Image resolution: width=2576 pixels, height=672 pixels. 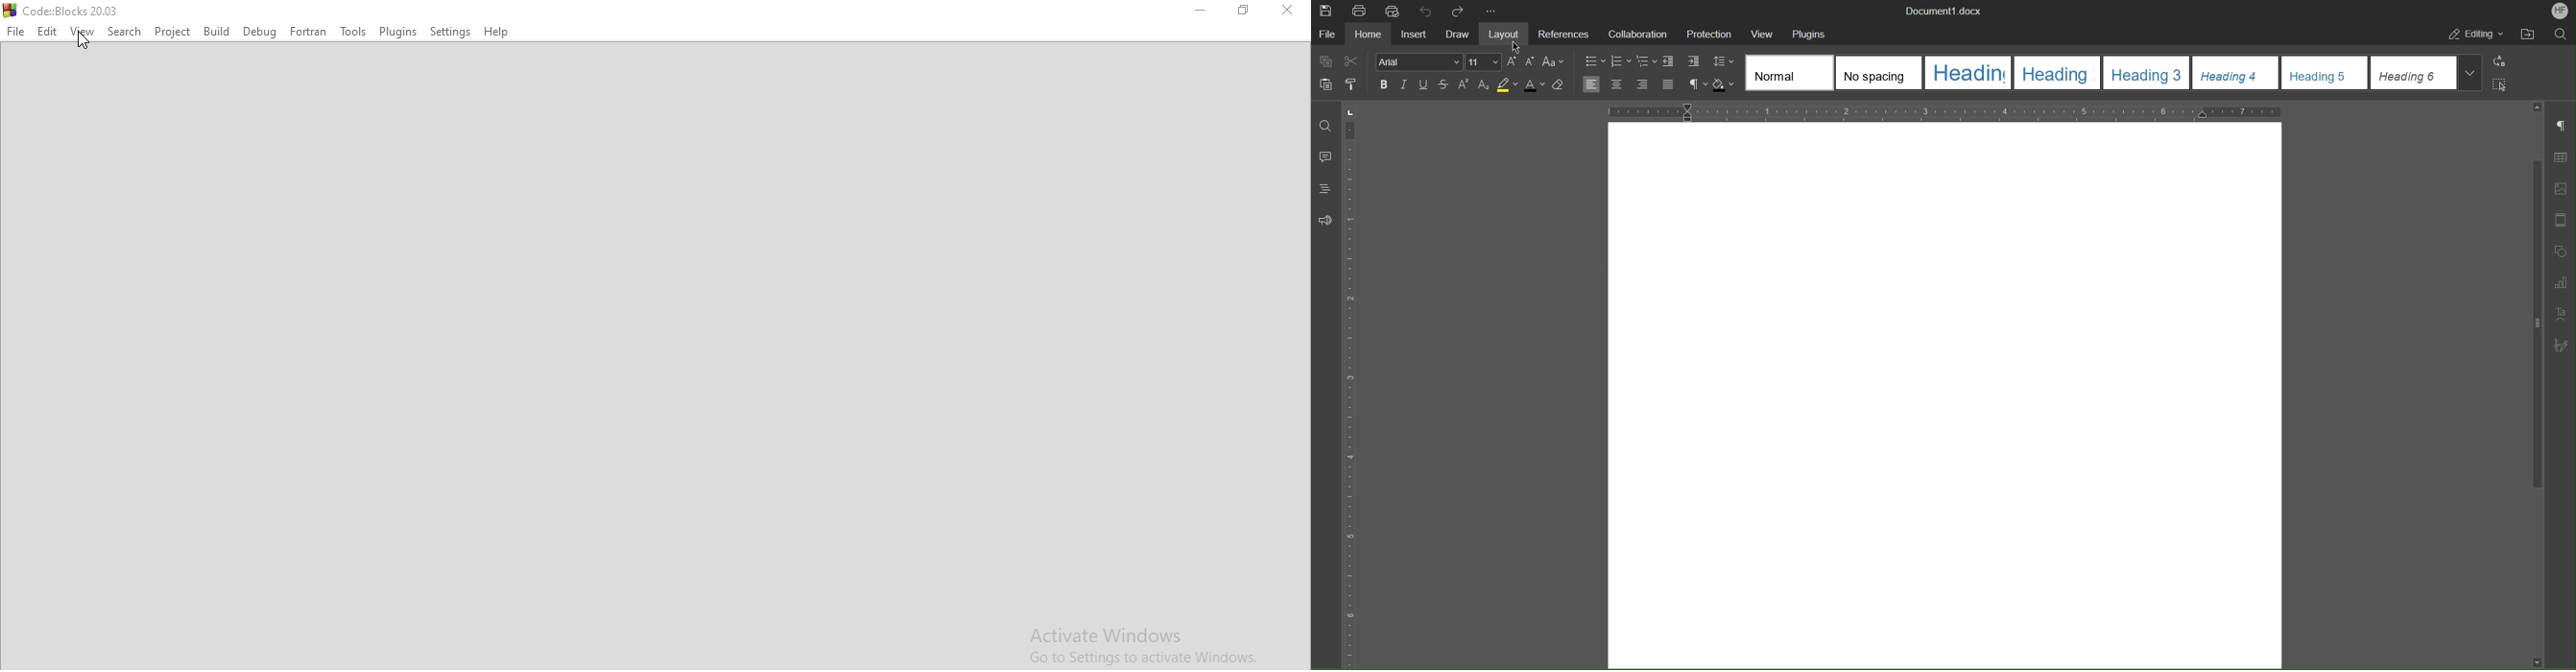 What do you see at coordinates (1426, 11) in the screenshot?
I see `Undo` at bounding box center [1426, 11].